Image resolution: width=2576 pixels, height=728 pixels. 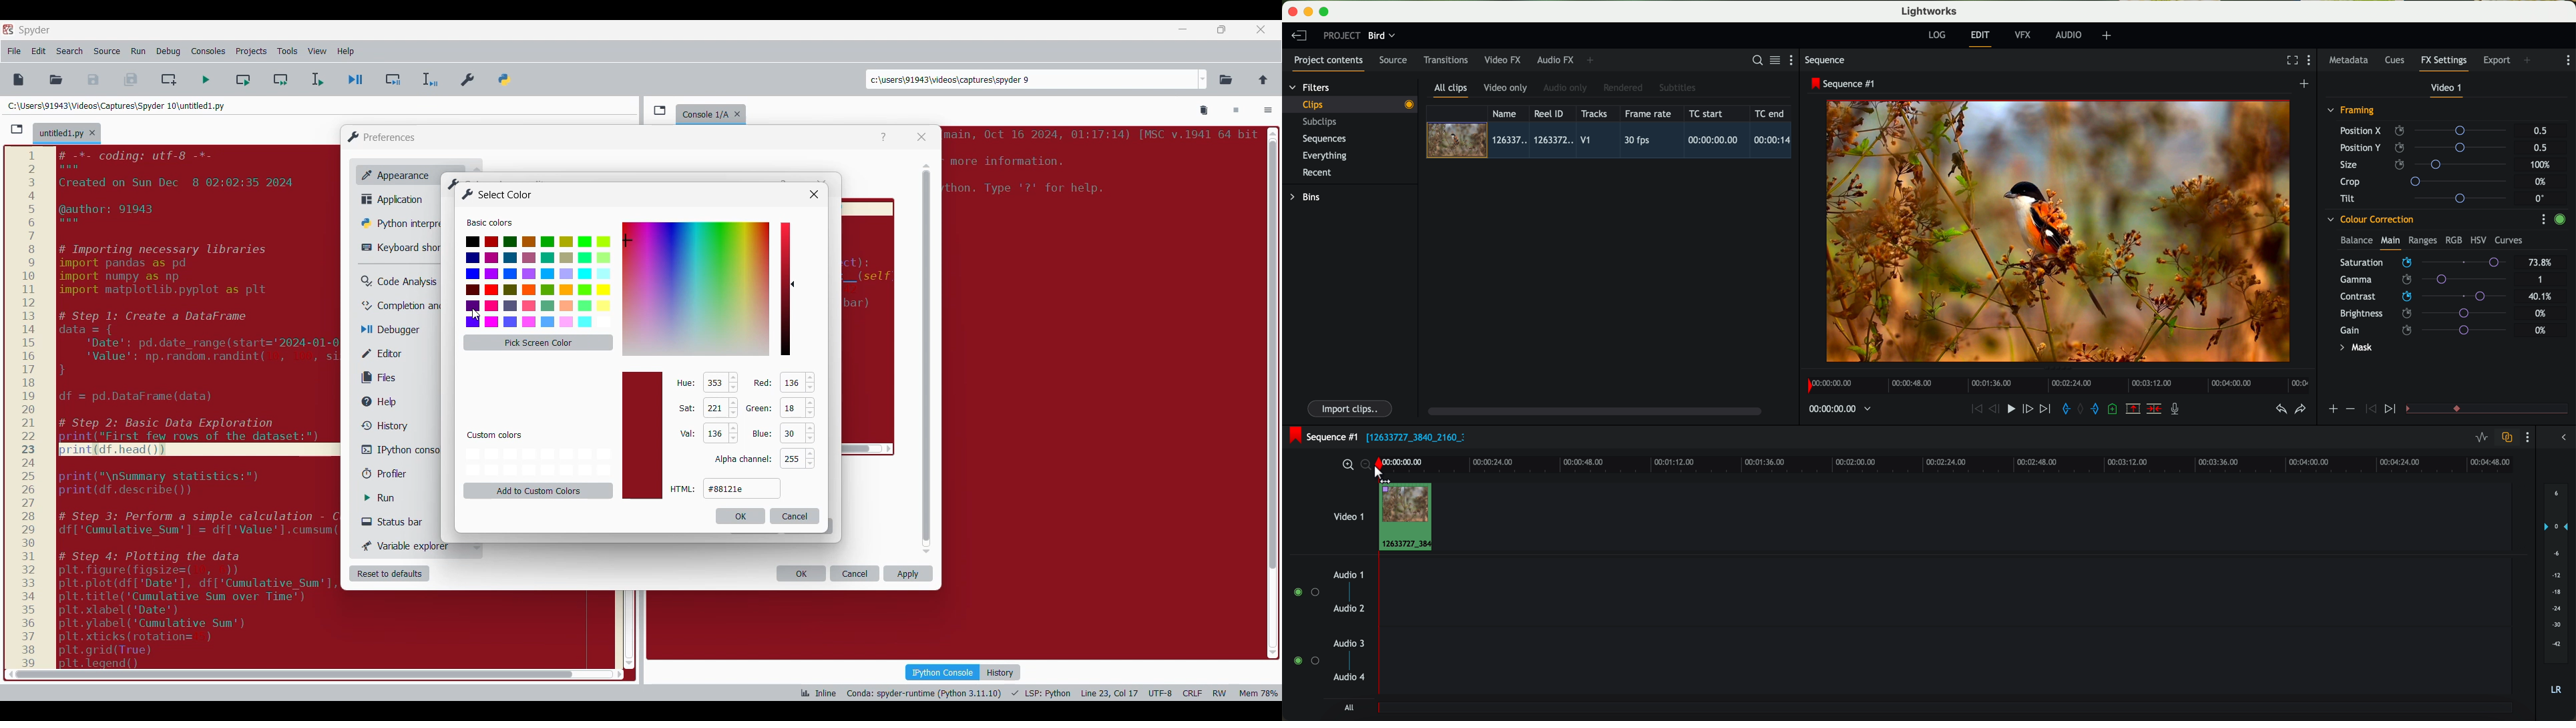 What do you see at coordinates (17, 130) in the screenshot?
I see `Browse tabs` at bounding box center [17, 130].